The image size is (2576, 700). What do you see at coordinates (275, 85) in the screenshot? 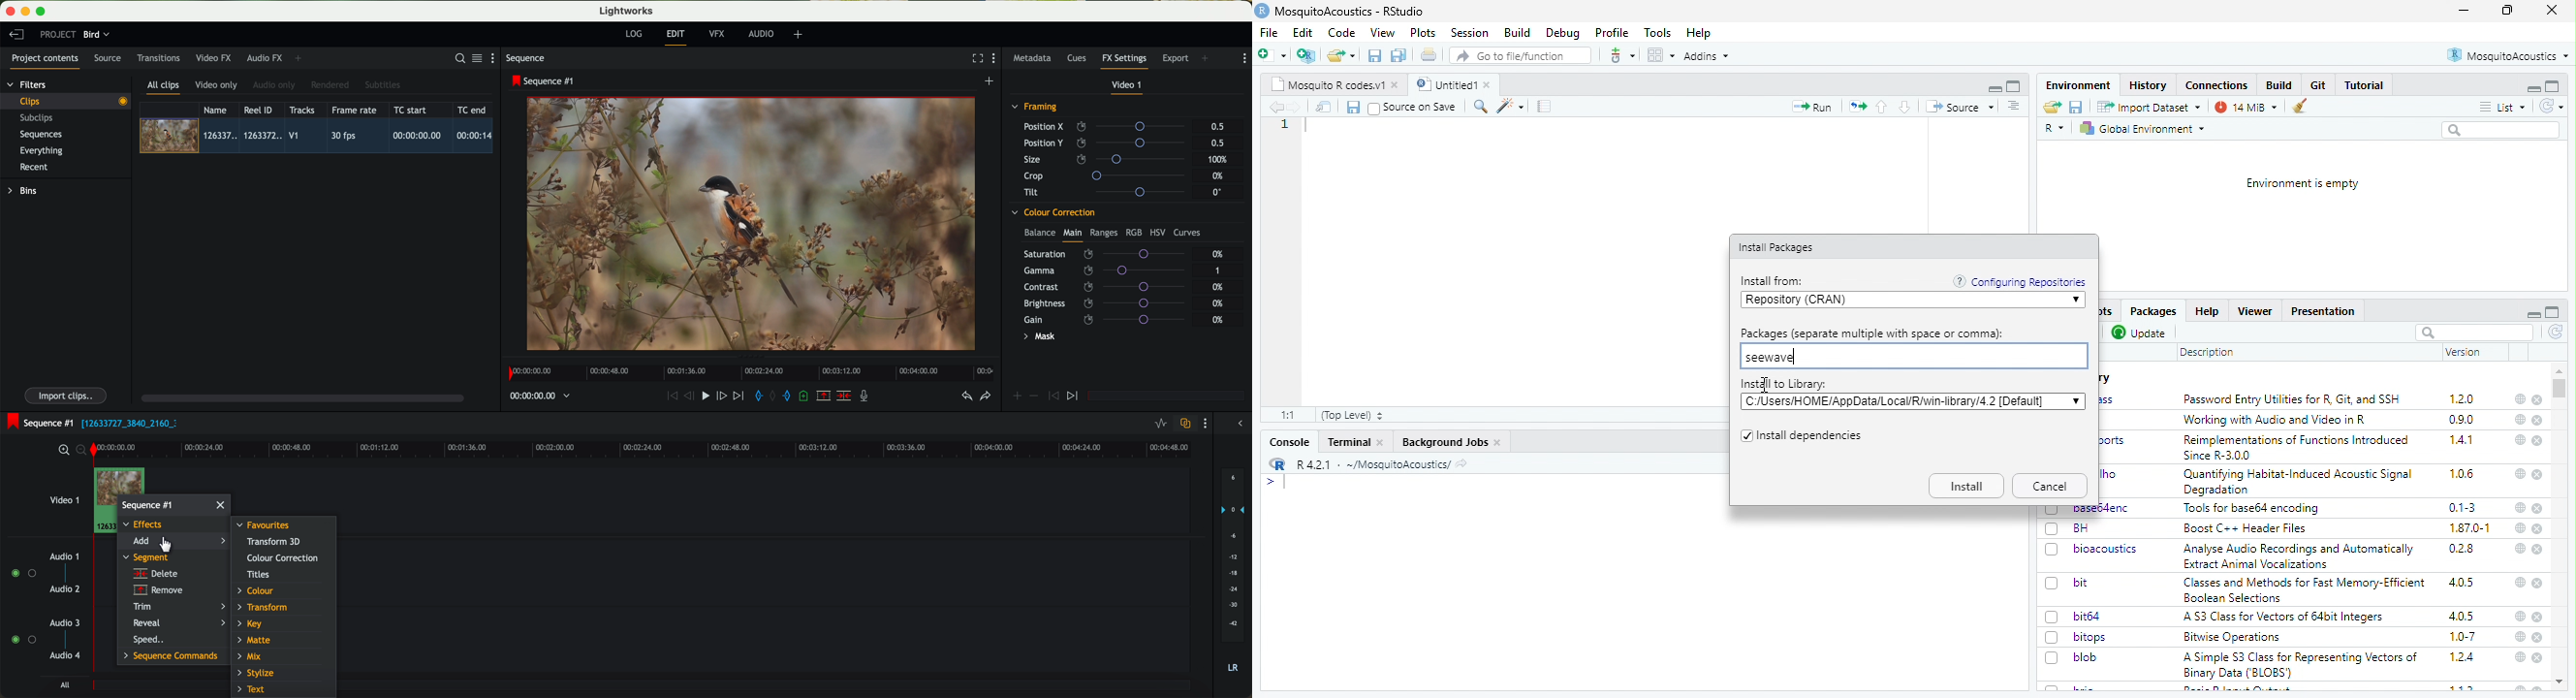
I see `audio only` at bounding box center [275, 85].